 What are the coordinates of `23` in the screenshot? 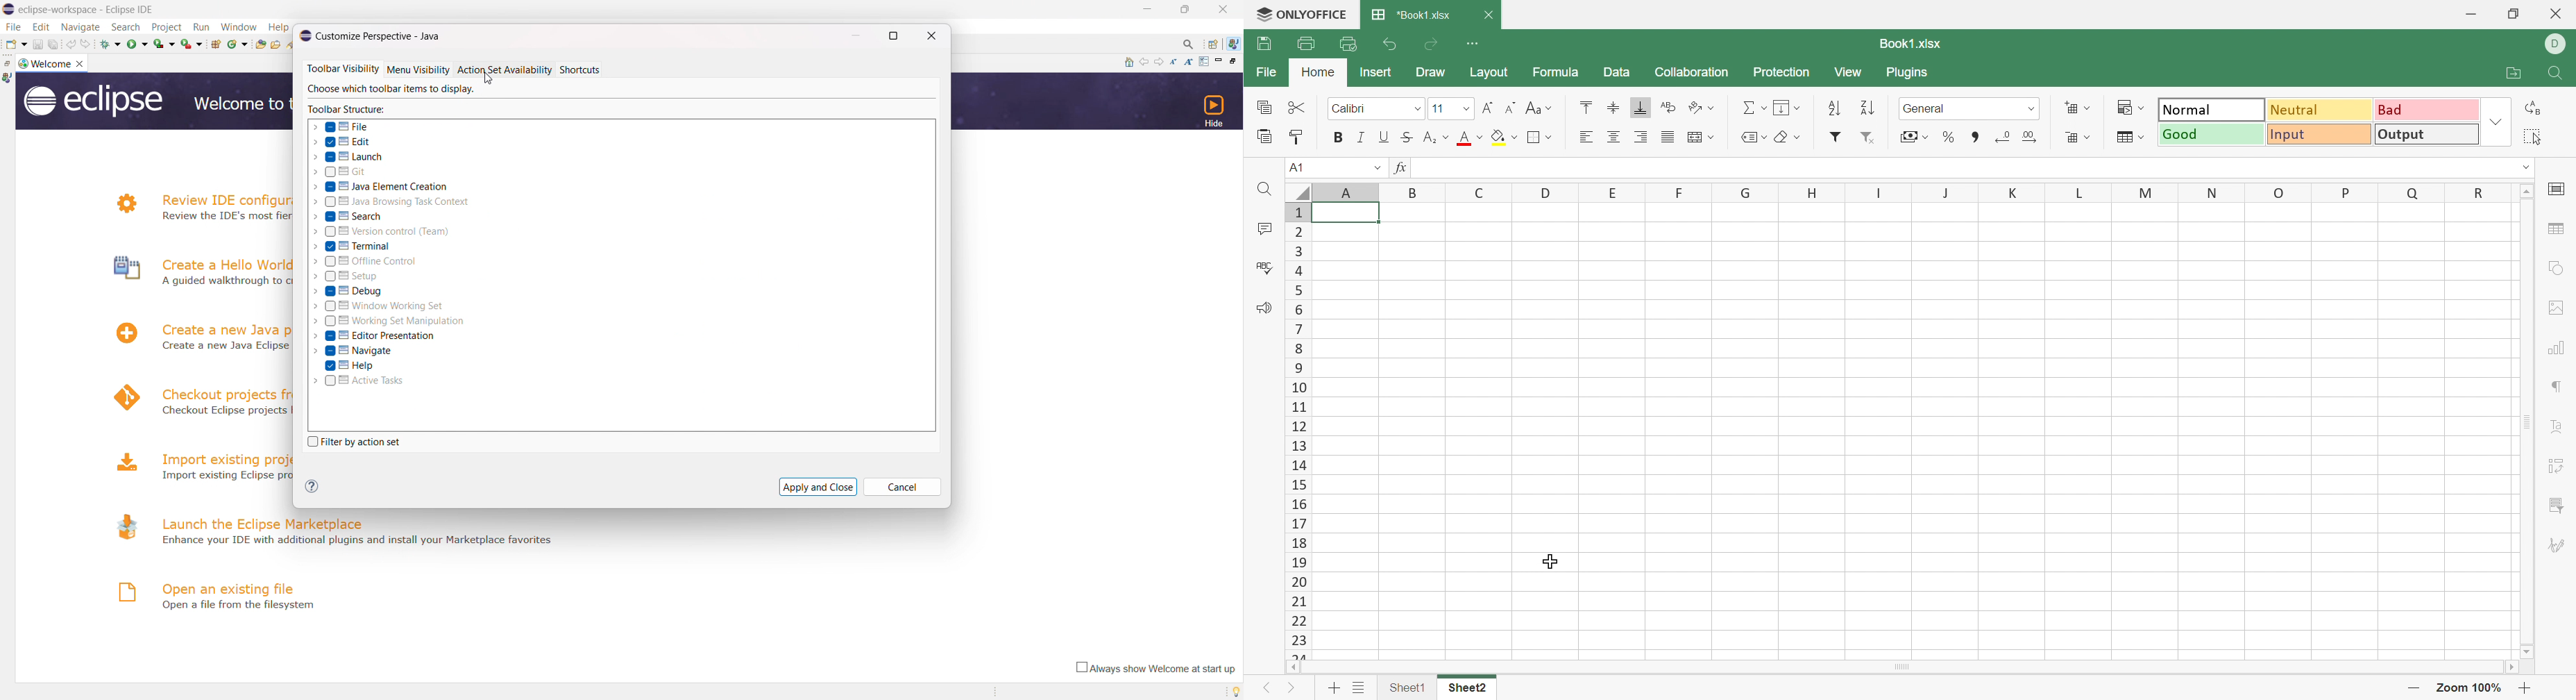 It's located at (1299, 640).